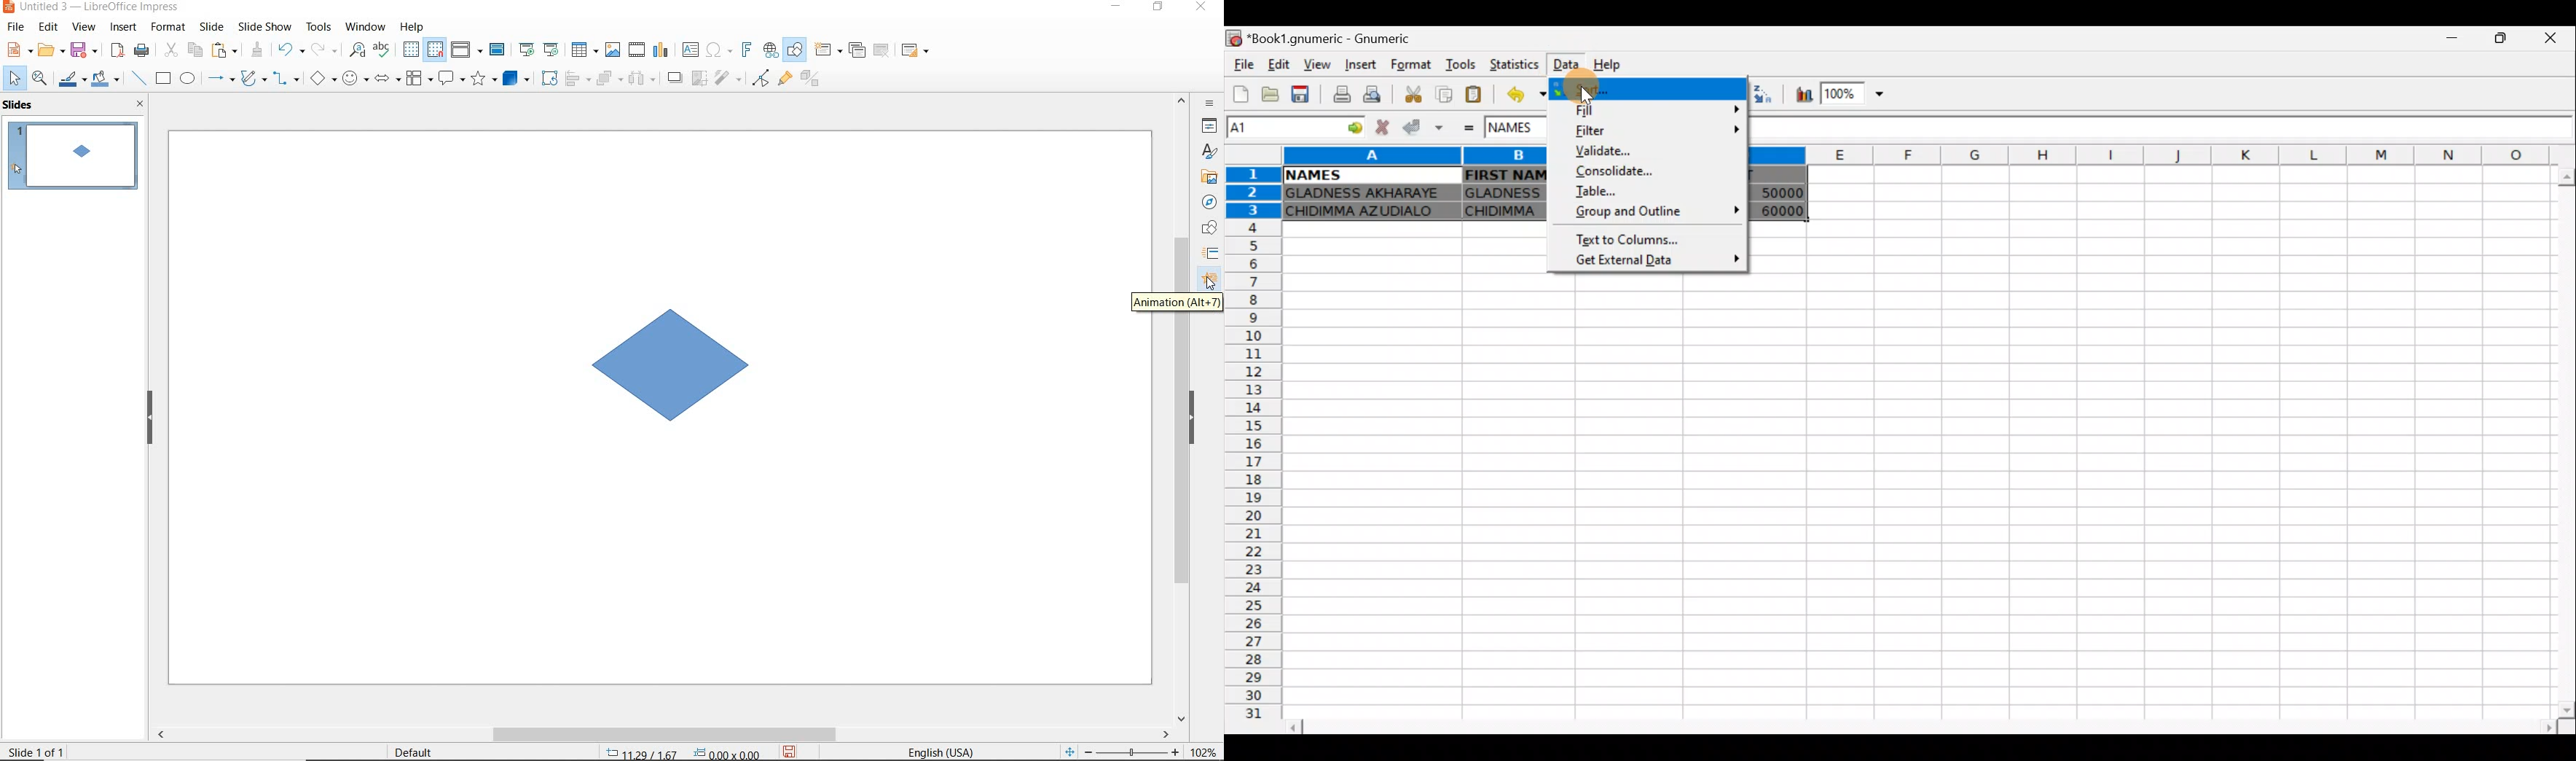 The image size is (2576, 784). Describe the element at coordinates (420, 78) in the screenshot. I see `flowchart` at that location.